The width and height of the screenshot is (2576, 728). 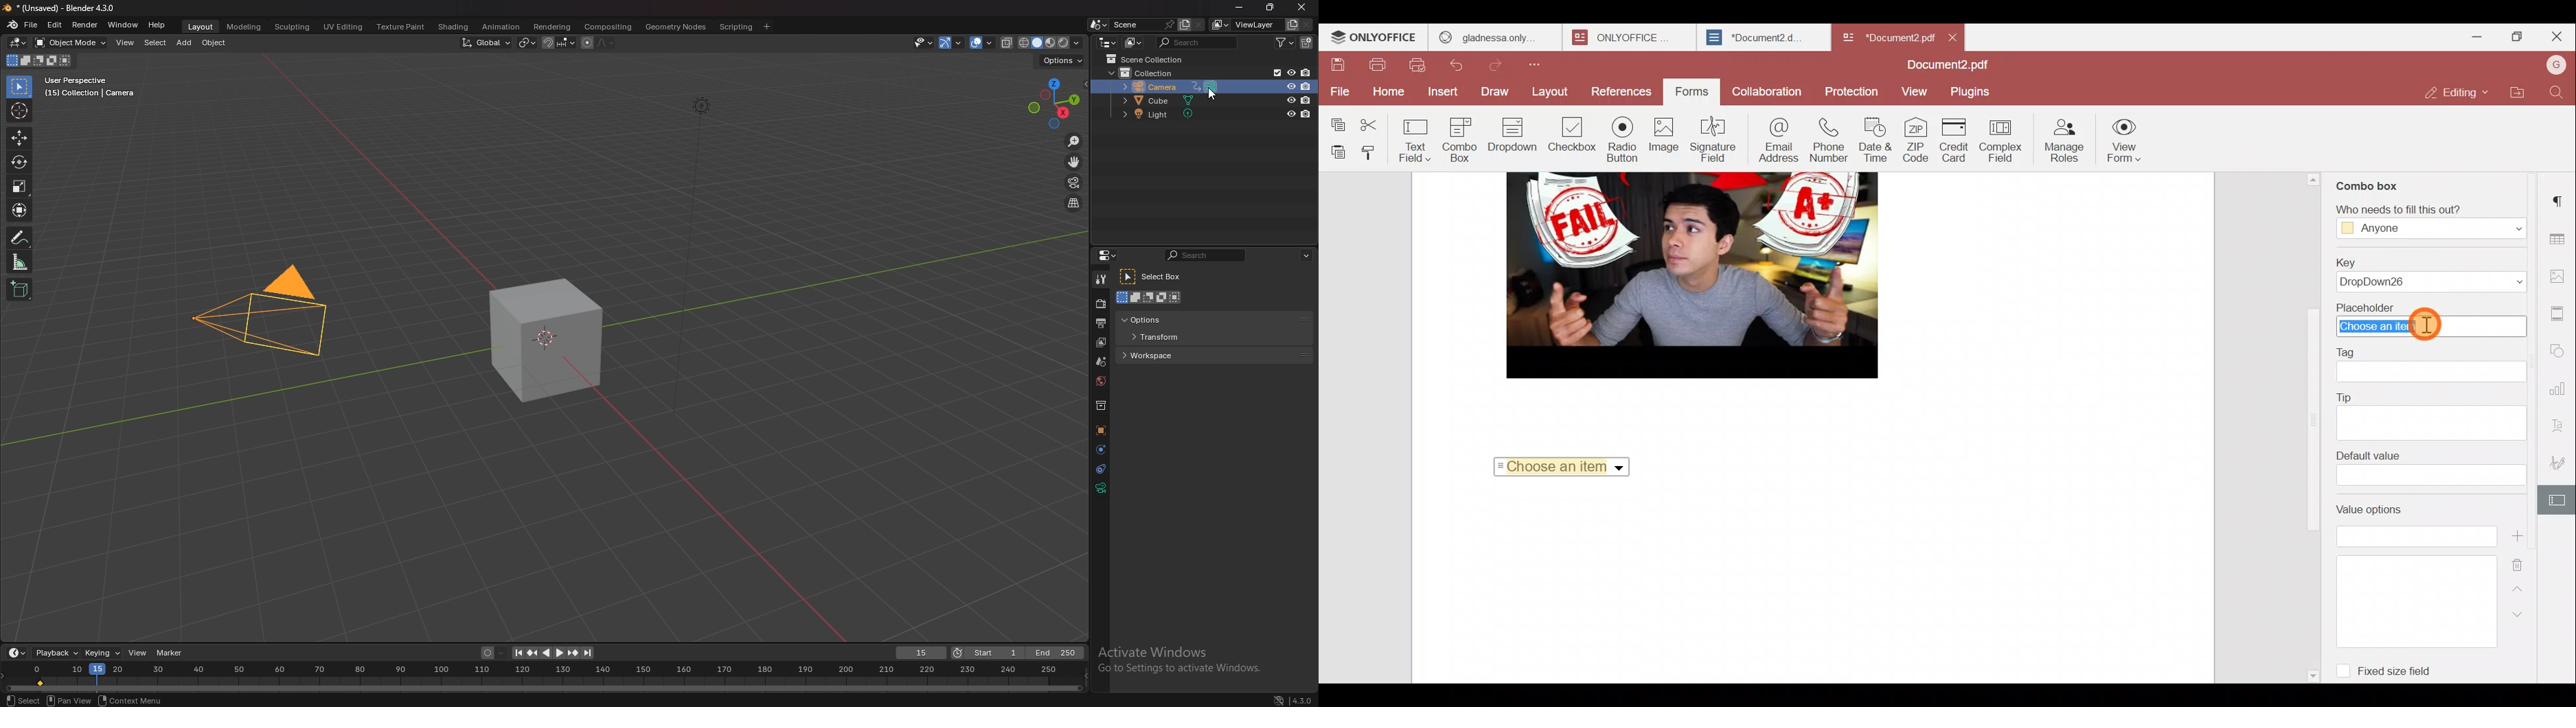 I want to click on Credit card, so click(x=1956, y=140).